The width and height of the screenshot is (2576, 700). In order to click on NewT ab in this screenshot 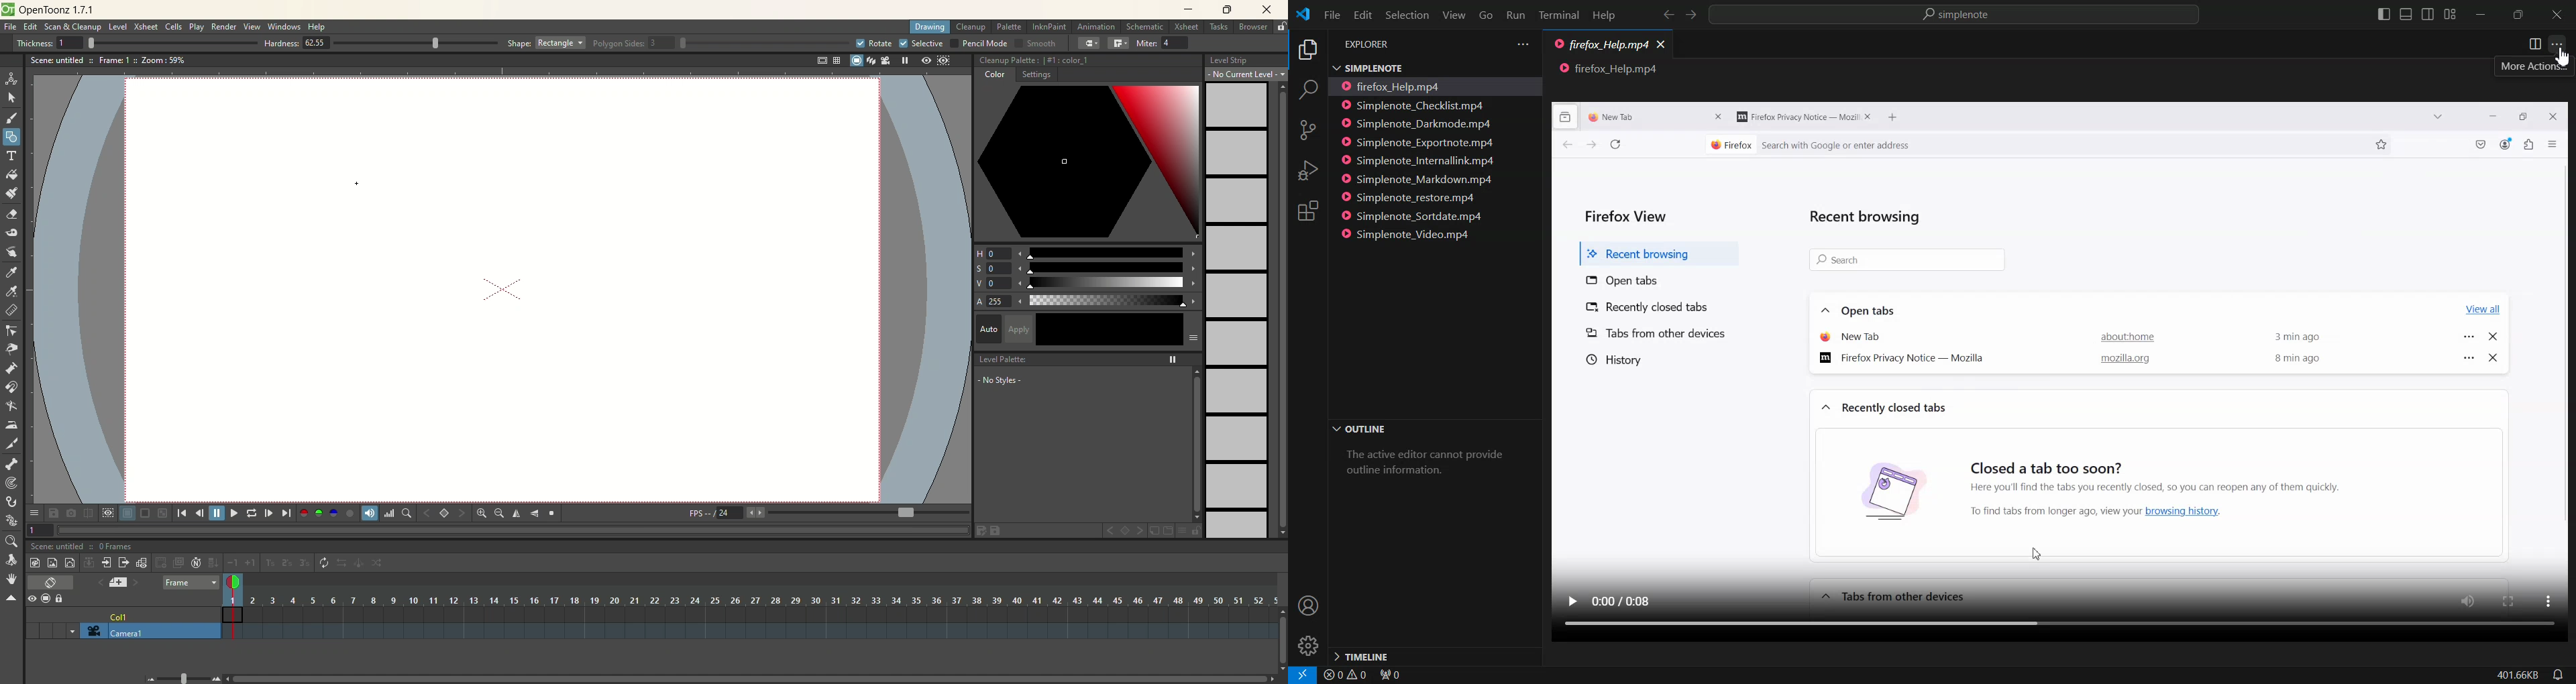, I will do `click(1851, 335)`.